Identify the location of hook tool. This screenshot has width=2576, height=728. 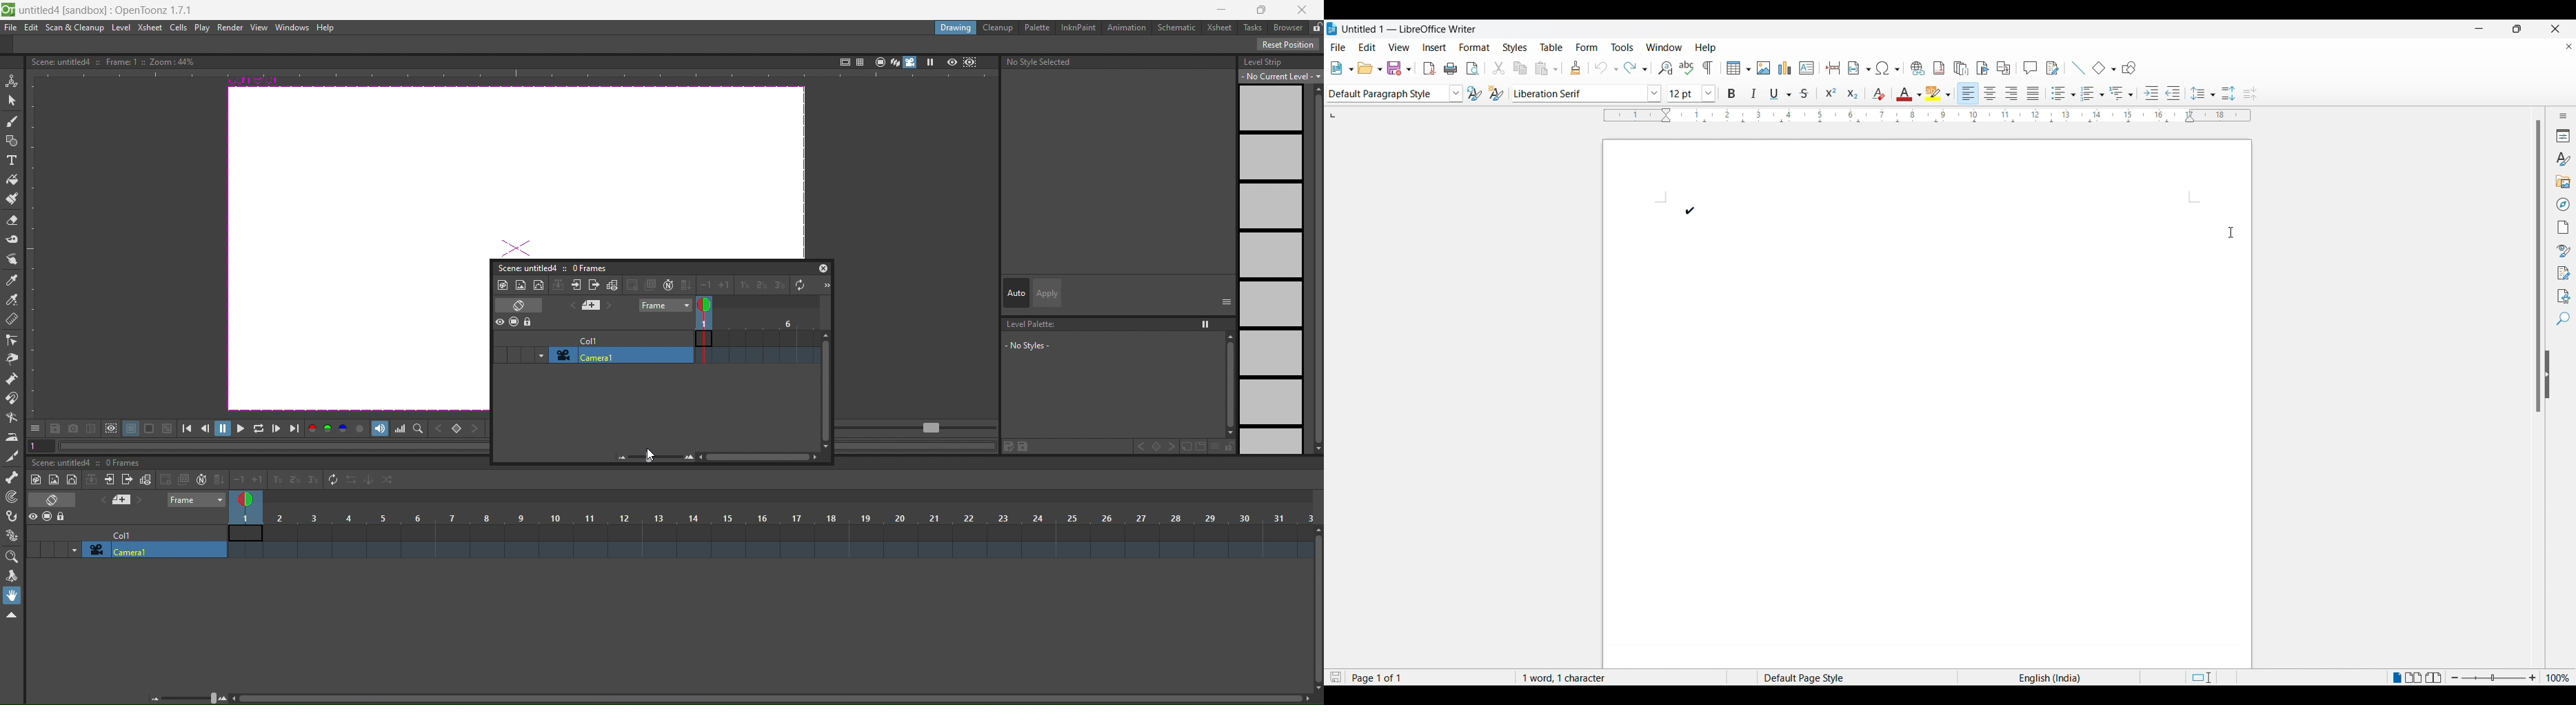
(13, 517).